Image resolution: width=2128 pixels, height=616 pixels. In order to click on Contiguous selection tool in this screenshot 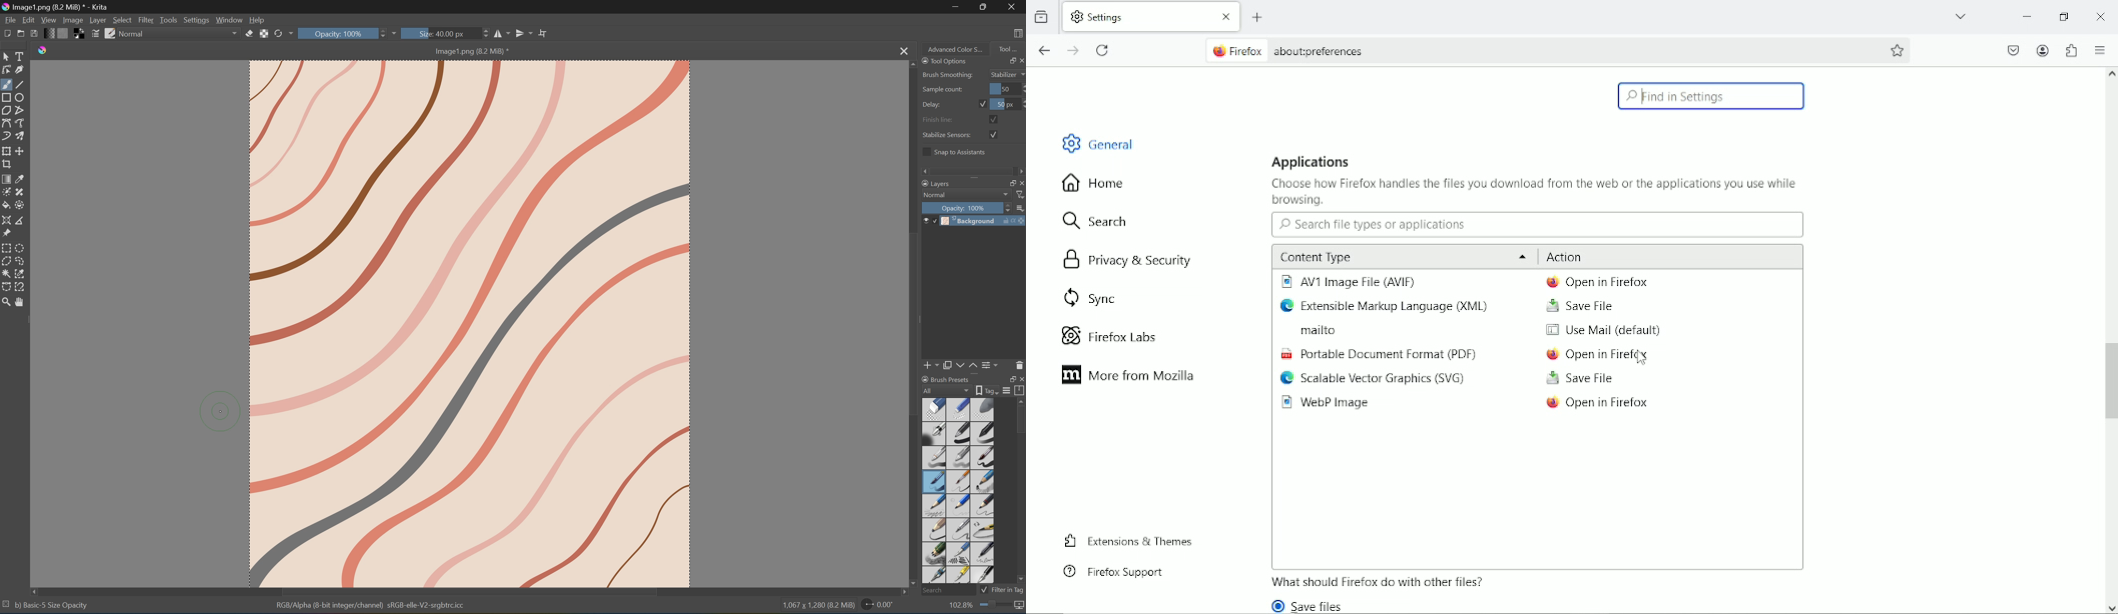, I will do `click(6, 274)`.